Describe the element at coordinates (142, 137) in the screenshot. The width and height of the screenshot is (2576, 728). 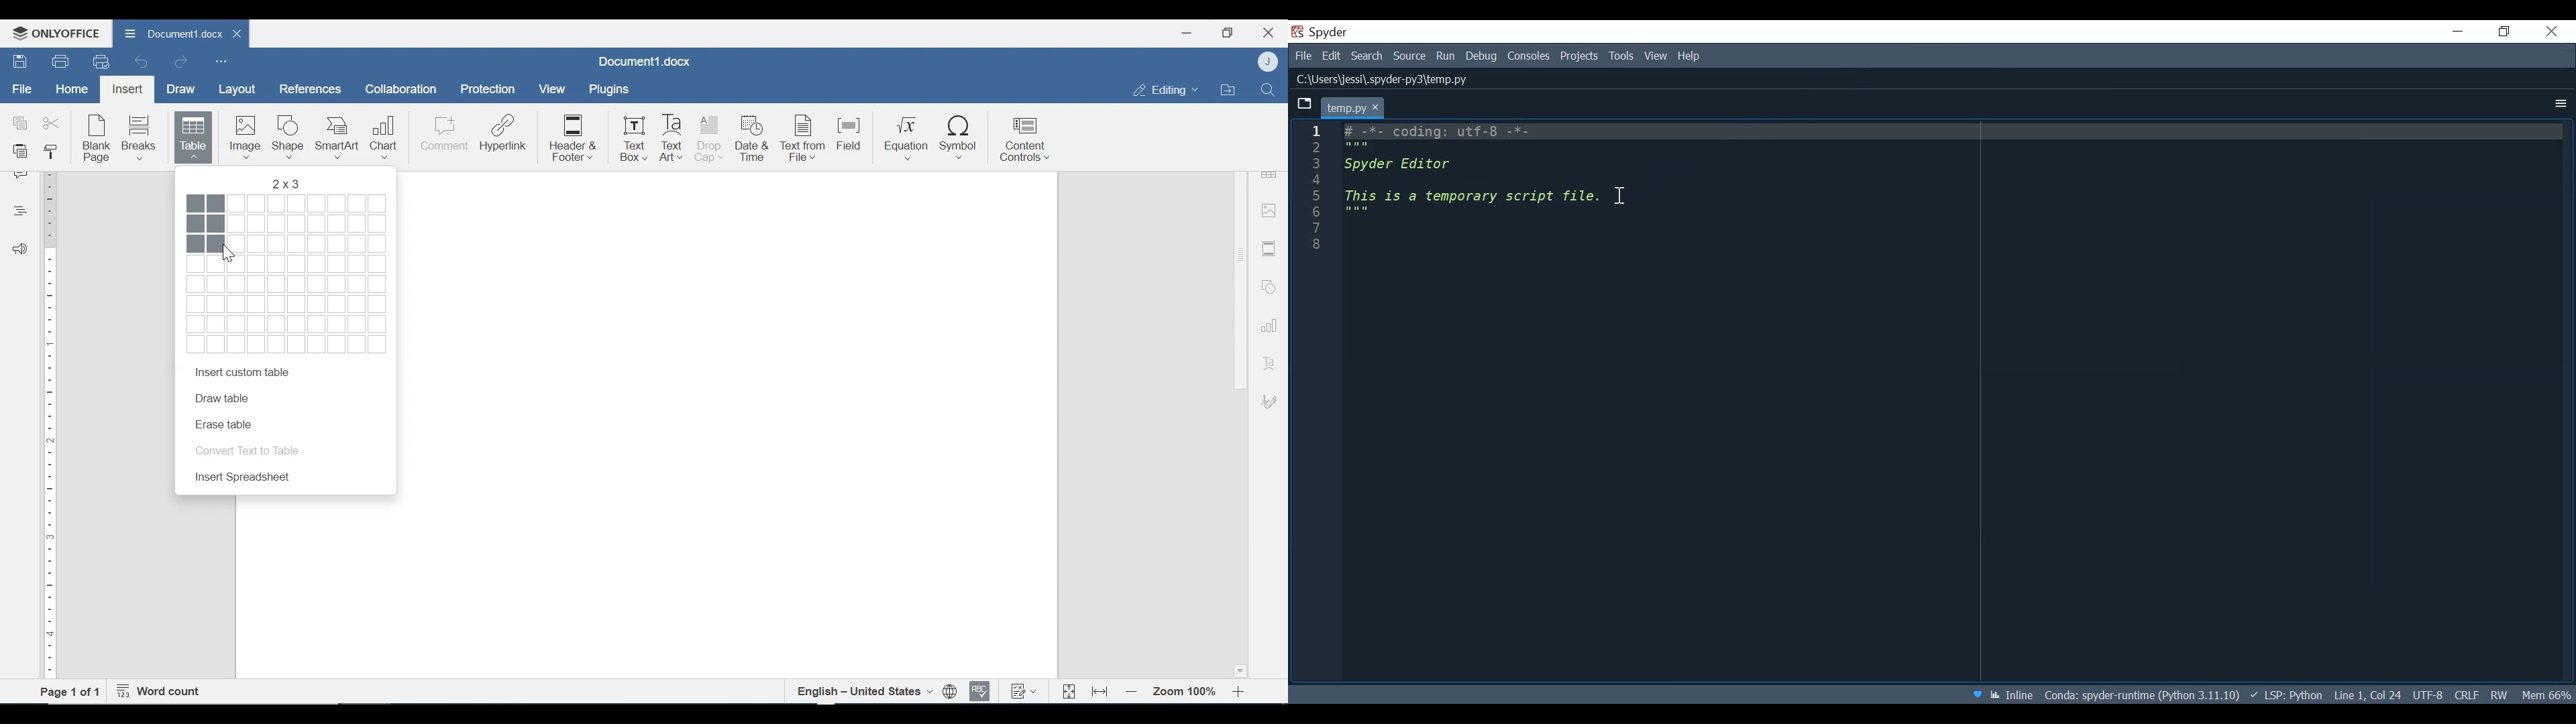
I see `Breaks` at that location.